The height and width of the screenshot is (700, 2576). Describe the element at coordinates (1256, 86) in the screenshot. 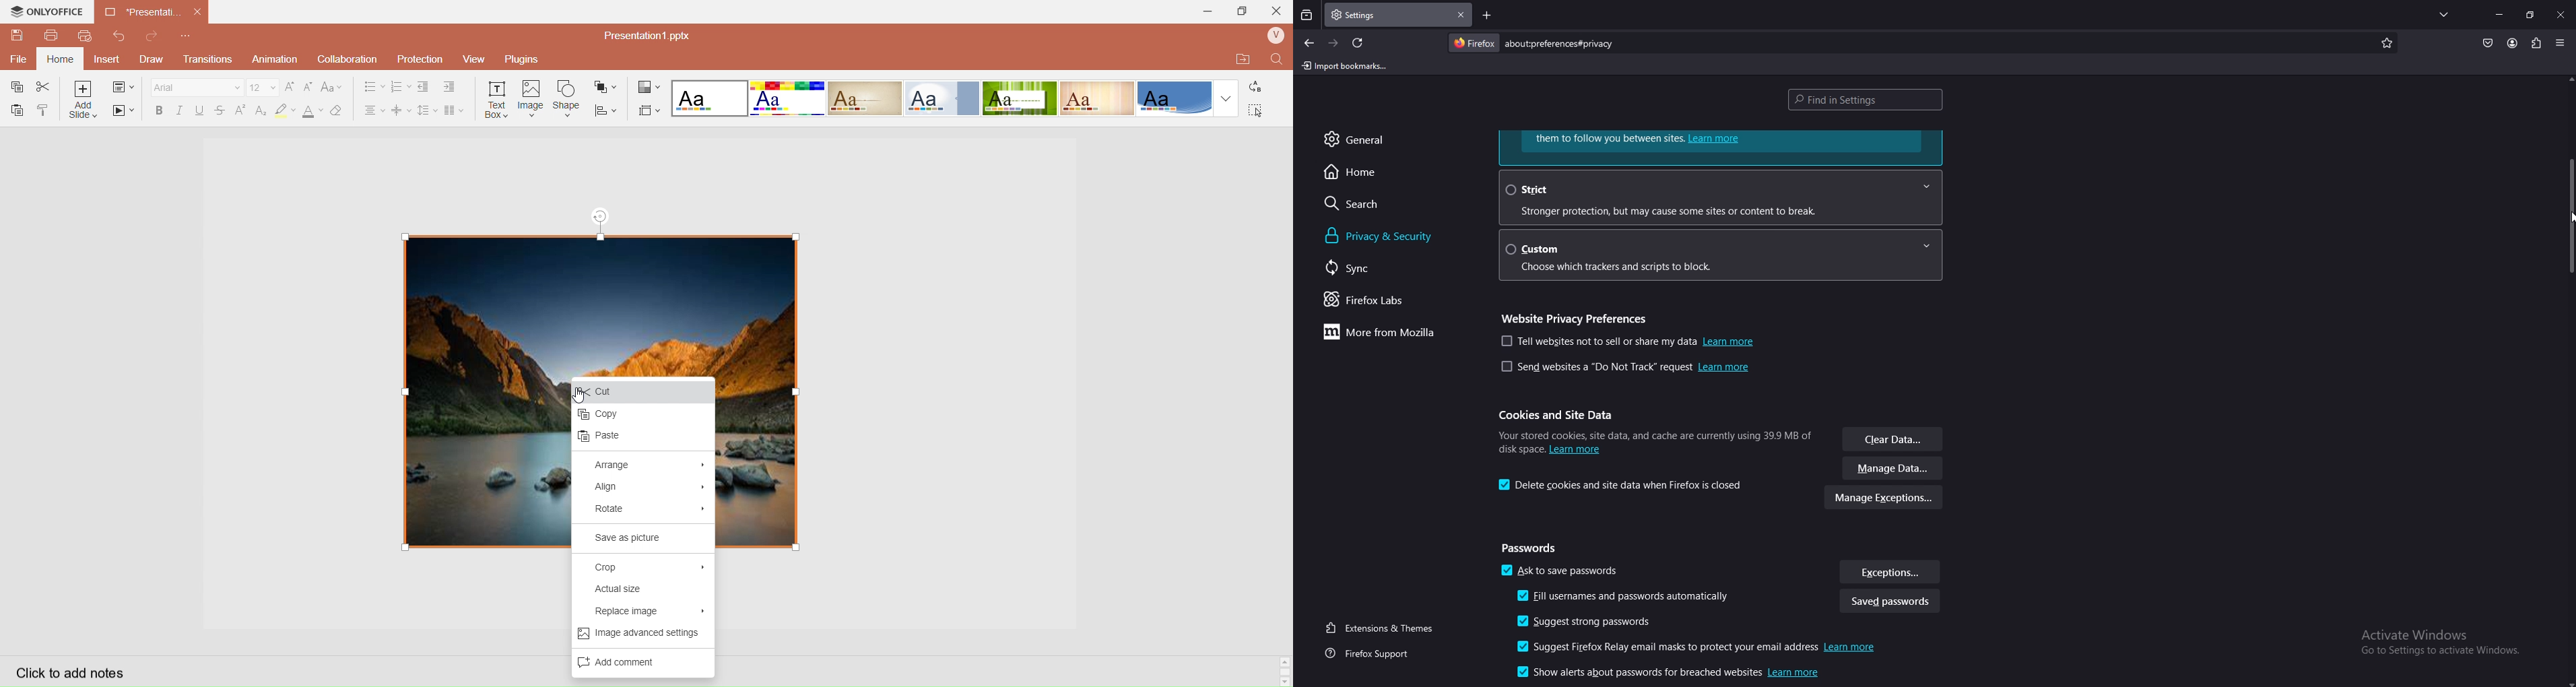

I see `Replace` at that location.